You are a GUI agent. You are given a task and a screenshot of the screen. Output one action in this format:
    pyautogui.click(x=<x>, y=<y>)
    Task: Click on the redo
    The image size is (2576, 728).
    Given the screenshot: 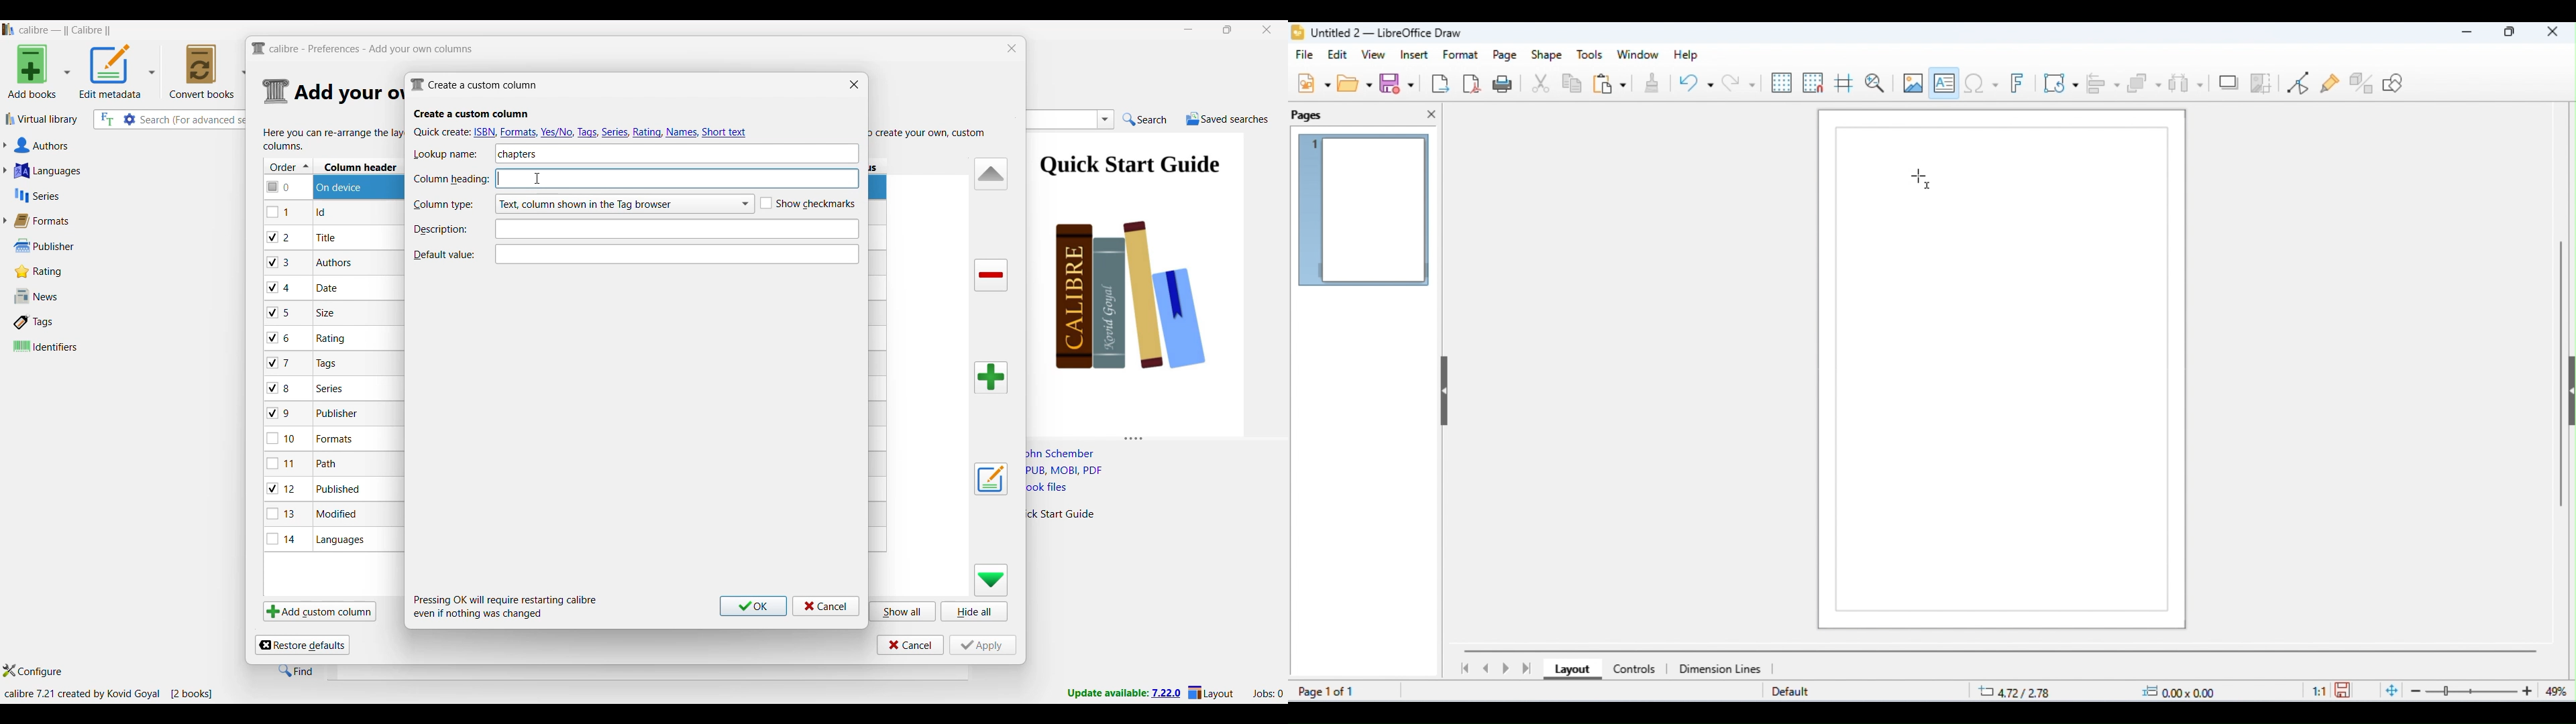 What is the action you would take?
    pyautogui.click(x=1738, y=82)
    